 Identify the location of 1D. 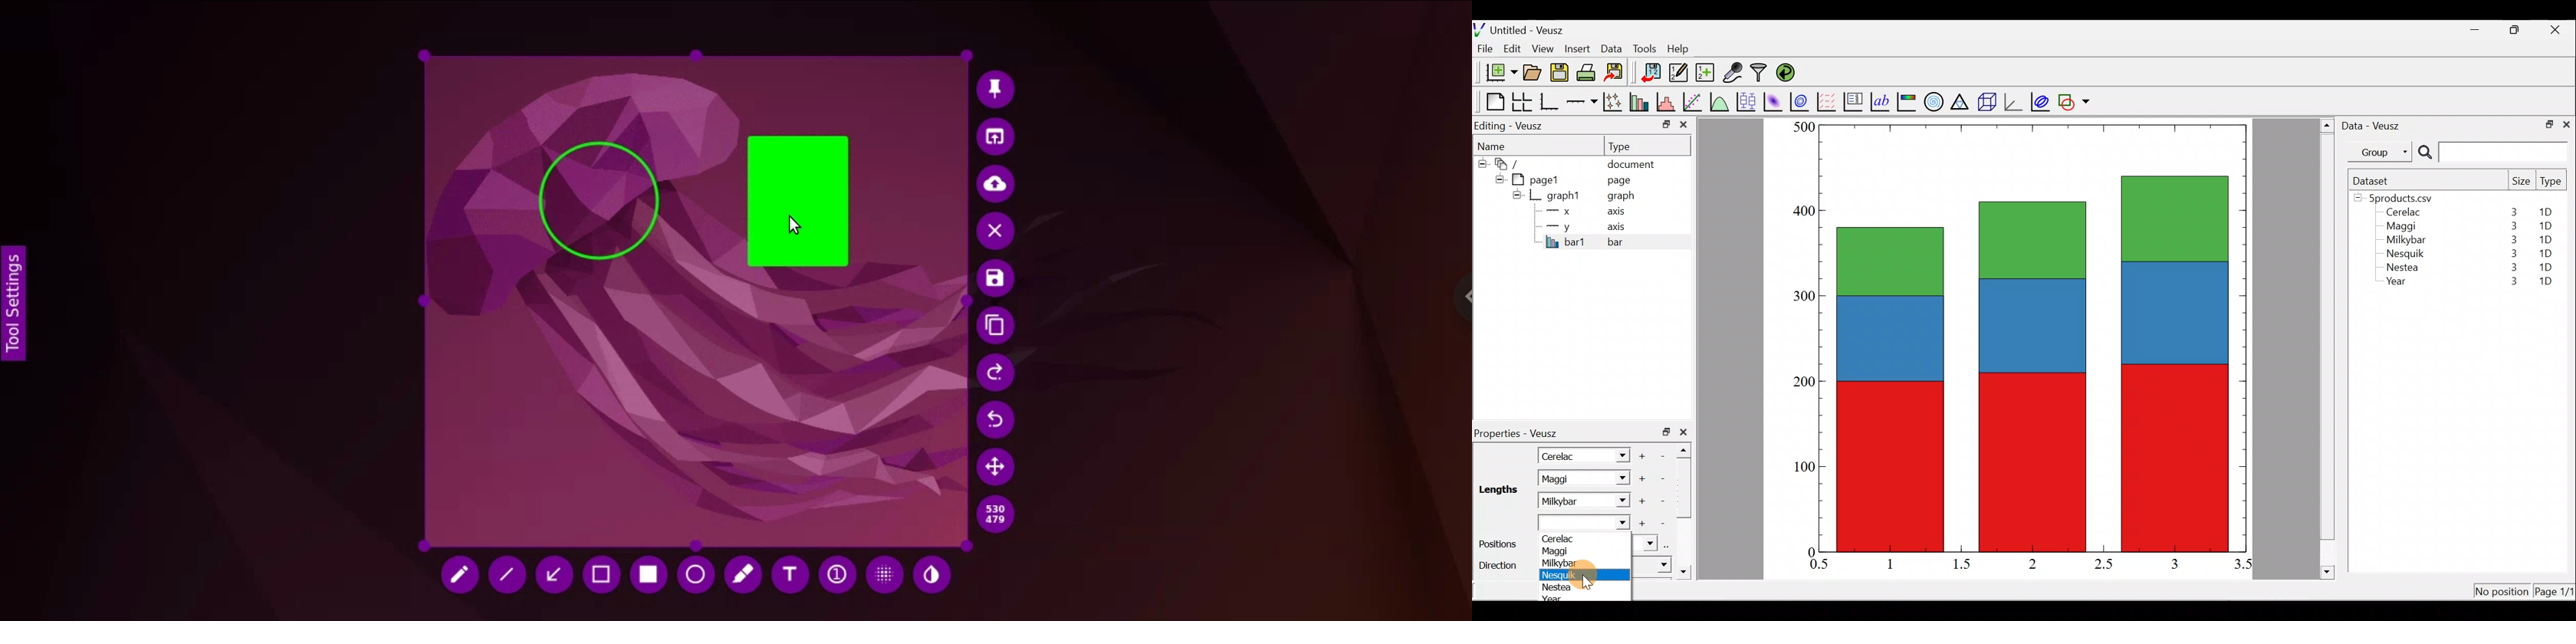
(2543, 239).